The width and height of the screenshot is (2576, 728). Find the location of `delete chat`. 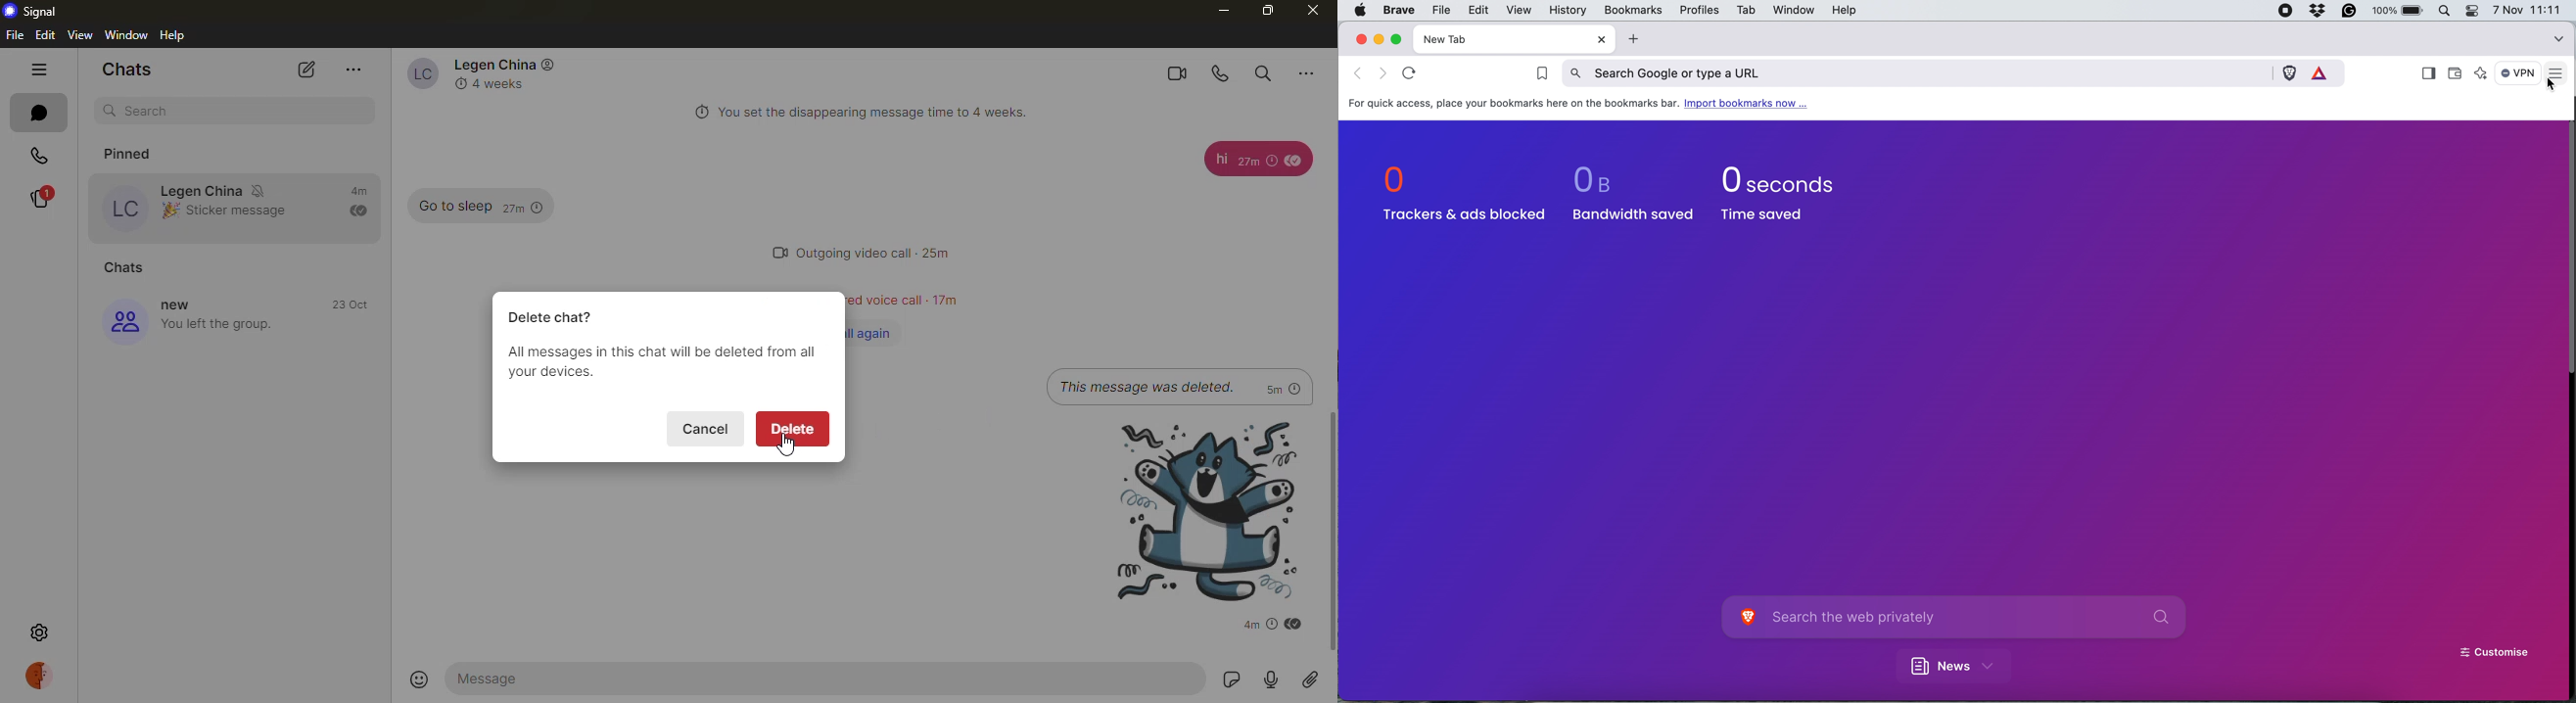

delete chat is located at coordinates (556, 316).